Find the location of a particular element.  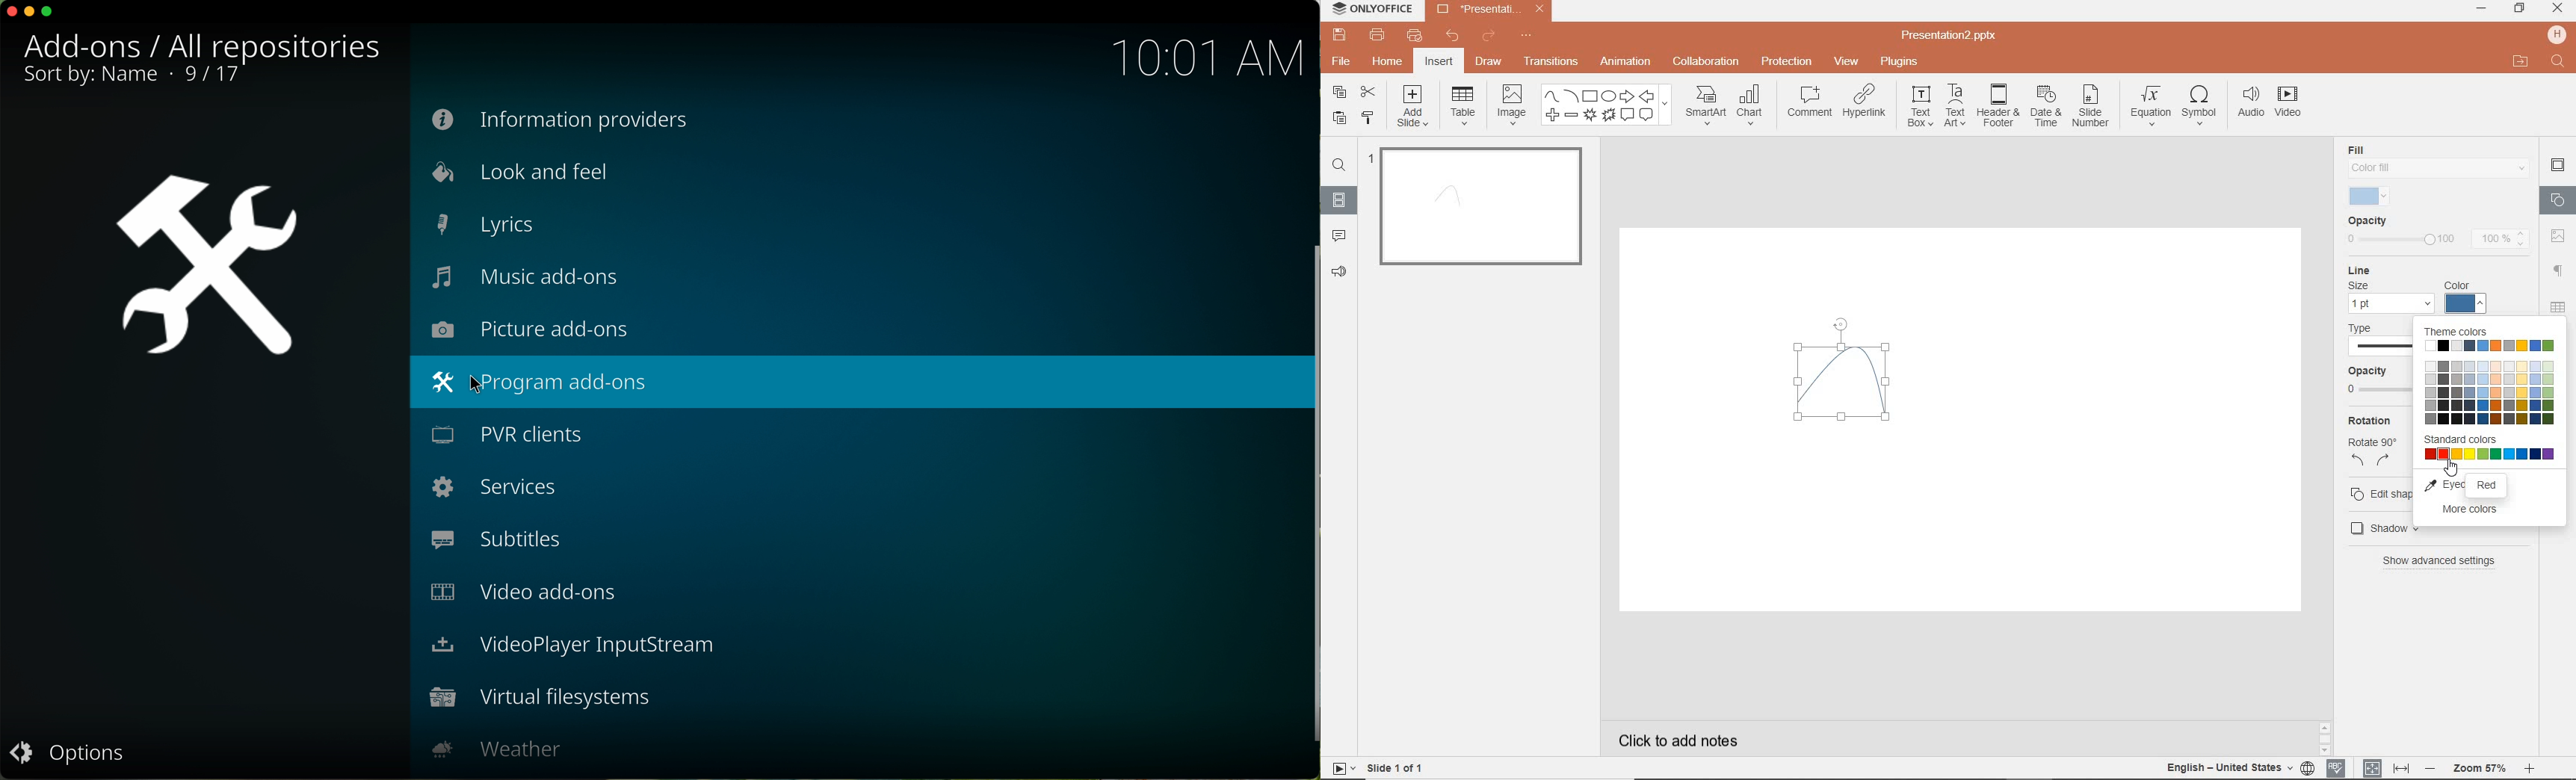

scroll bar is located at coordinates (1313, 500).